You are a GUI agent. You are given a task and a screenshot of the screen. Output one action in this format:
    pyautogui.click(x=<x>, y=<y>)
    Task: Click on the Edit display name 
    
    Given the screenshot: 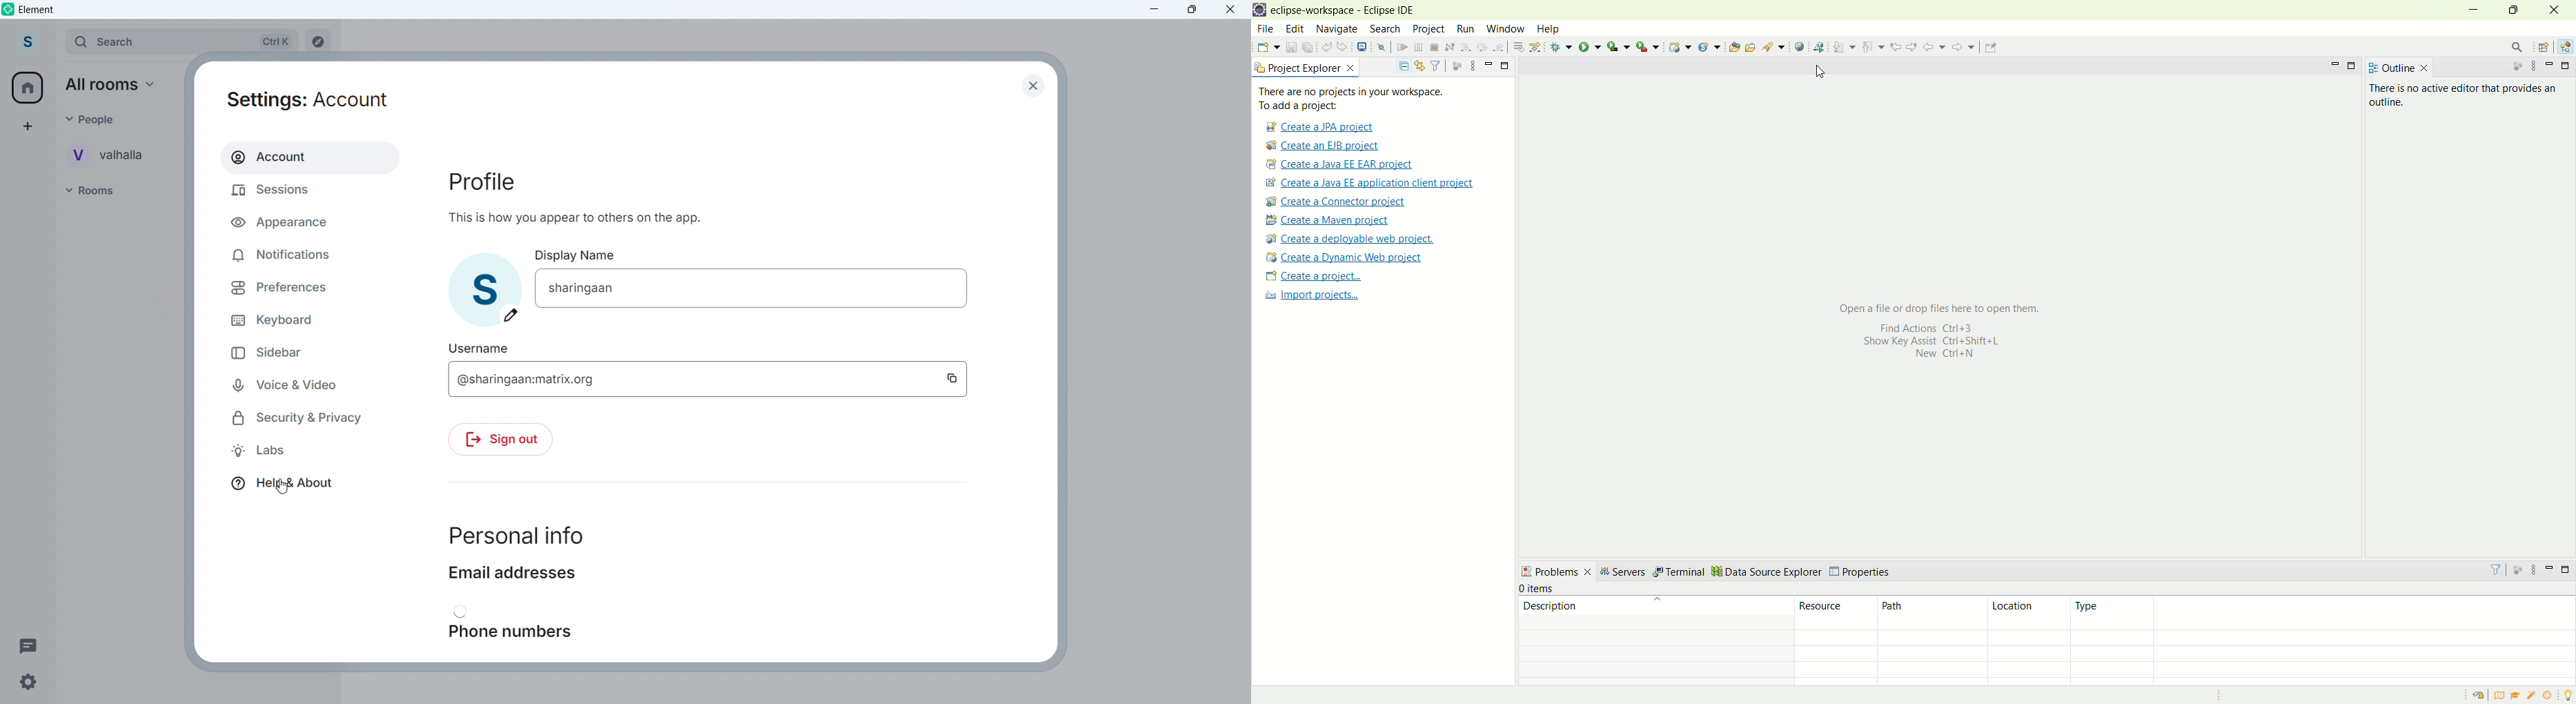 What is the action you would take?
    pyautogui.click(x=751, y=288)
    